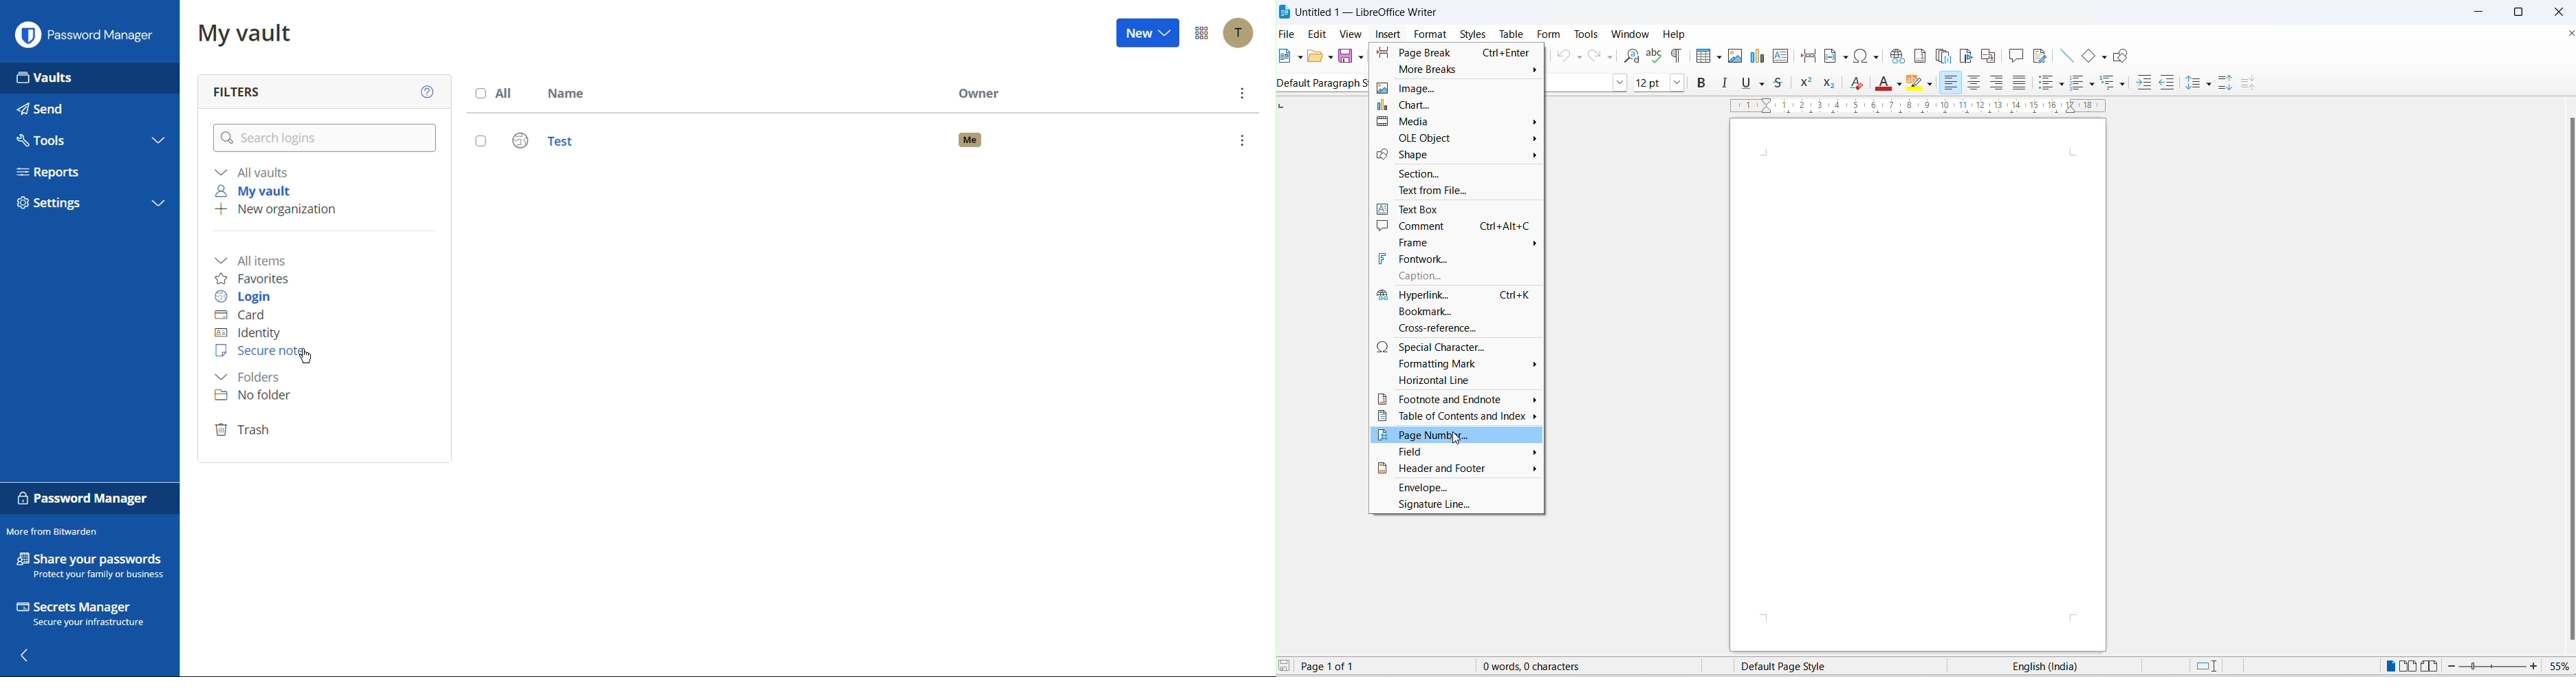 The width and height of the screenshot is (2576, 700). I want to click on cursor, so click(1456, 438).